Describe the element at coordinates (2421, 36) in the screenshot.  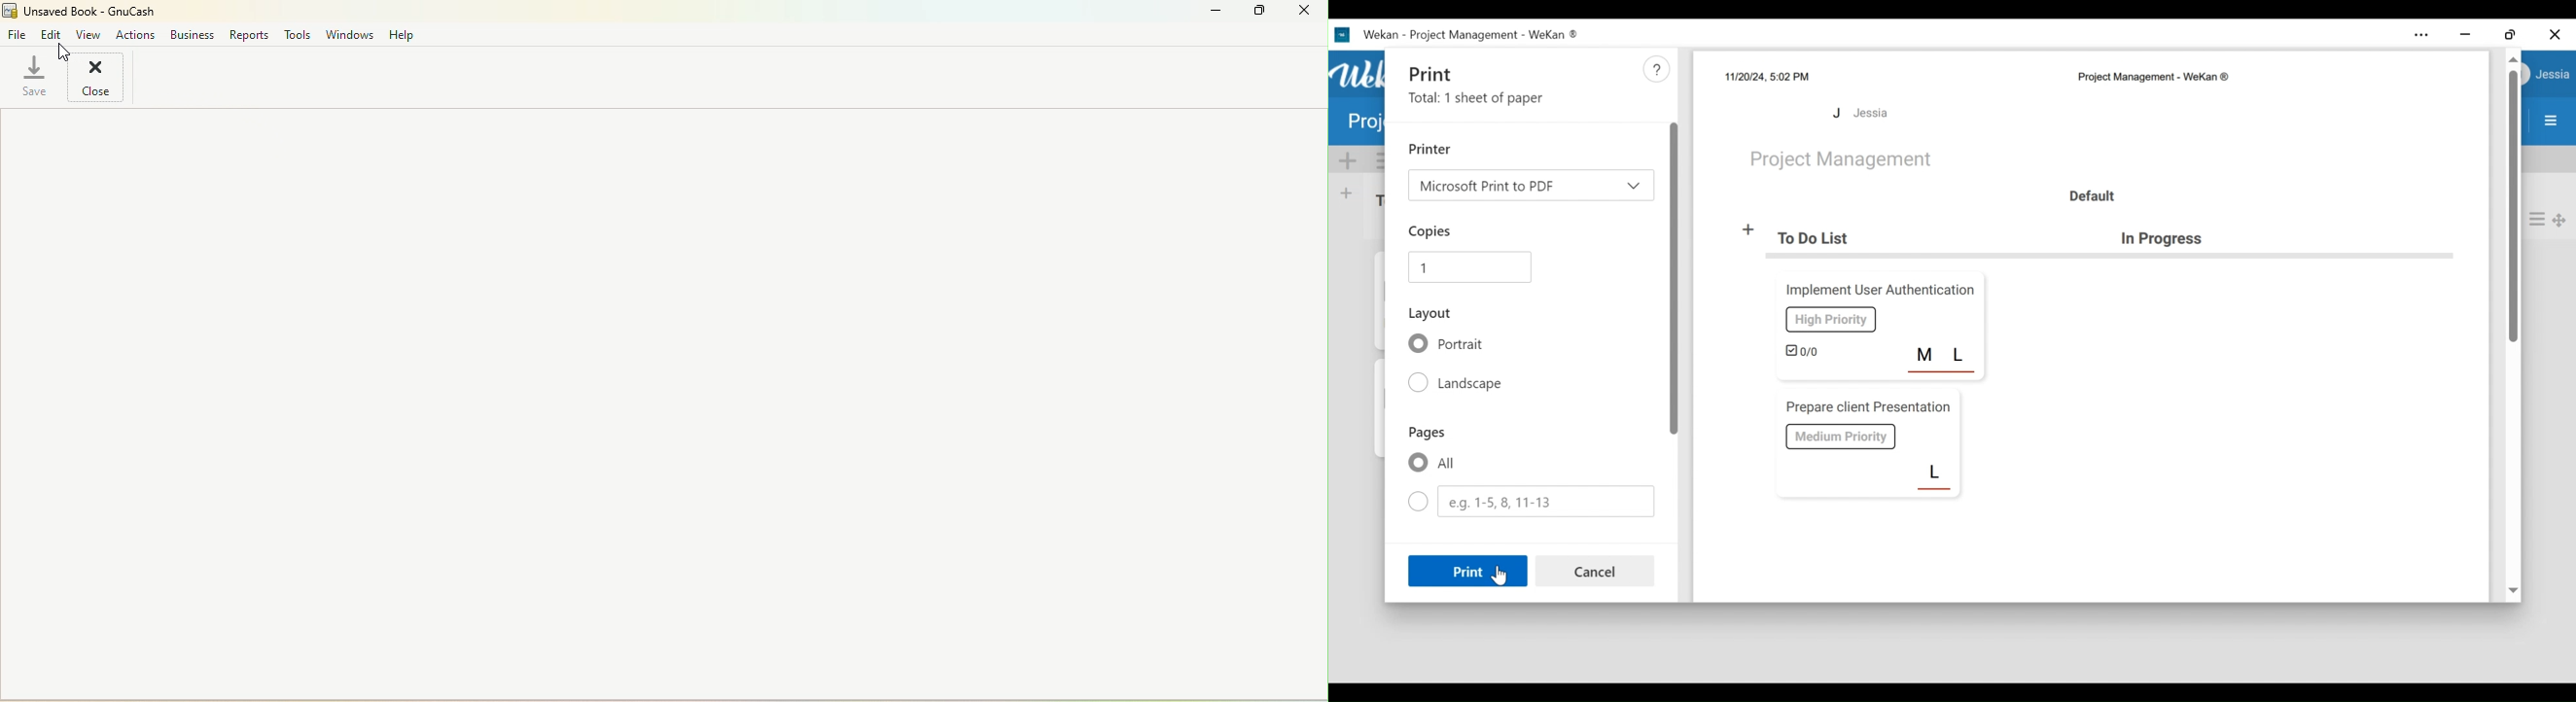
I see `Settings and more` at that location.